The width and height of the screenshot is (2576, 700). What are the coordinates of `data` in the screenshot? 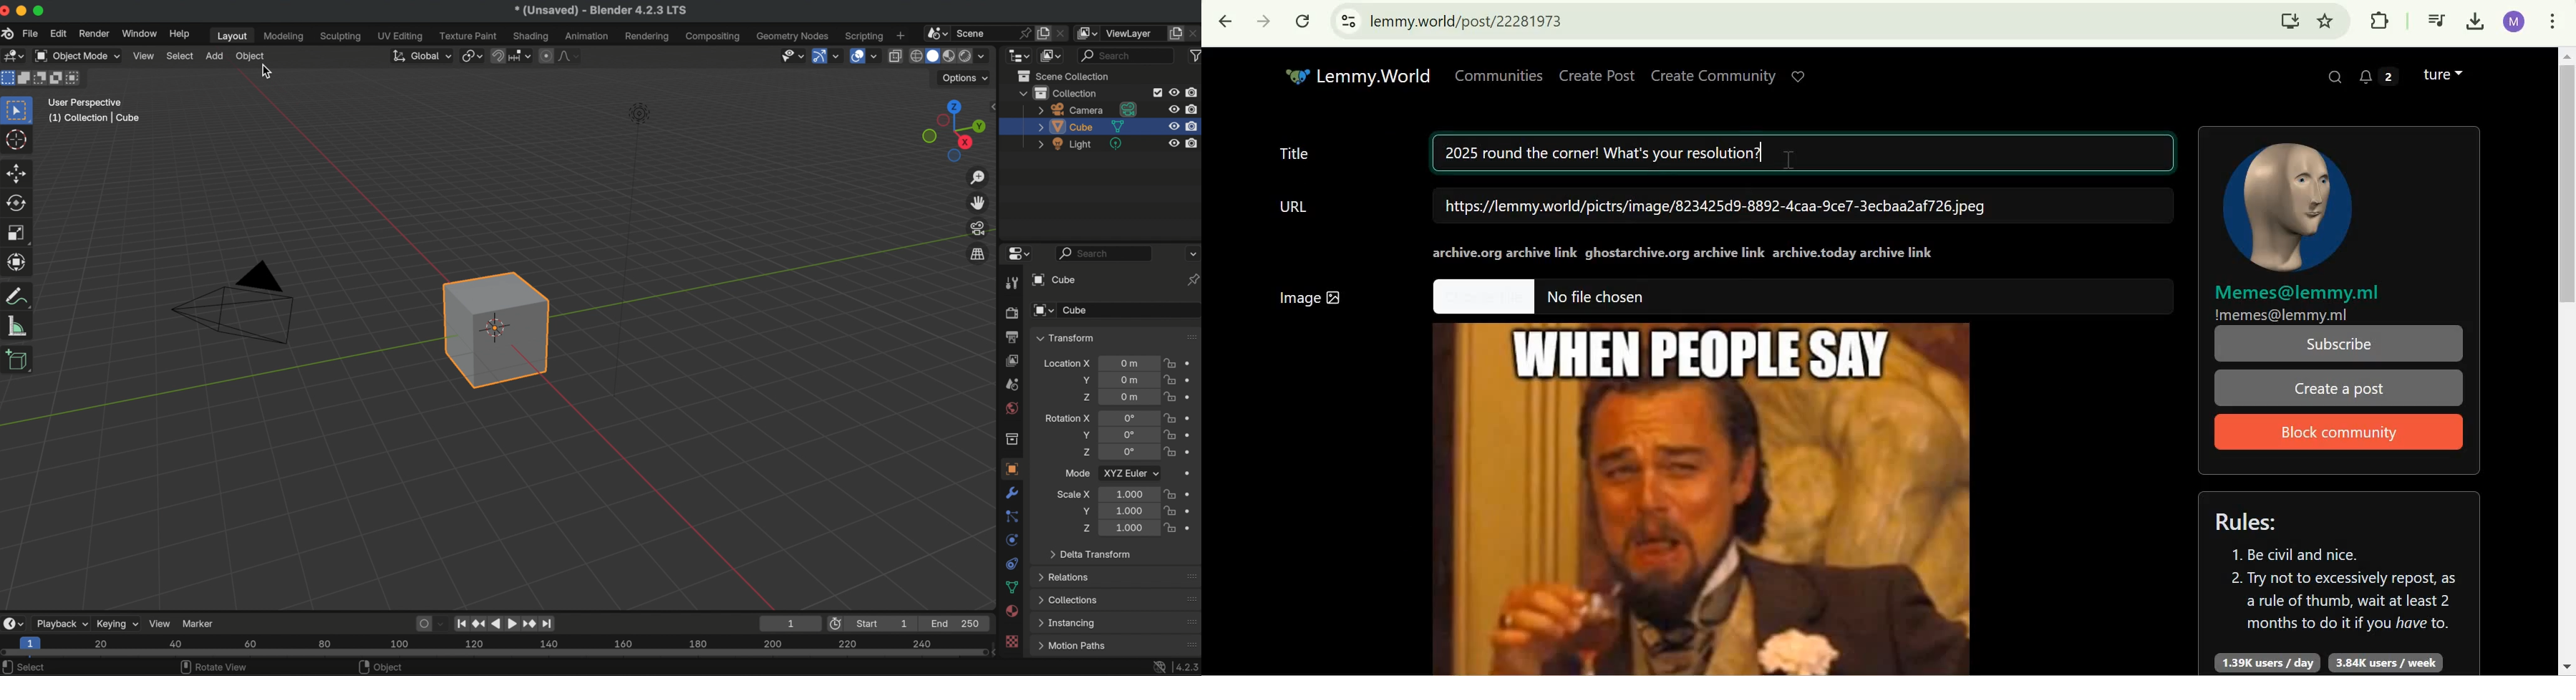 It's located at (1013, 587).